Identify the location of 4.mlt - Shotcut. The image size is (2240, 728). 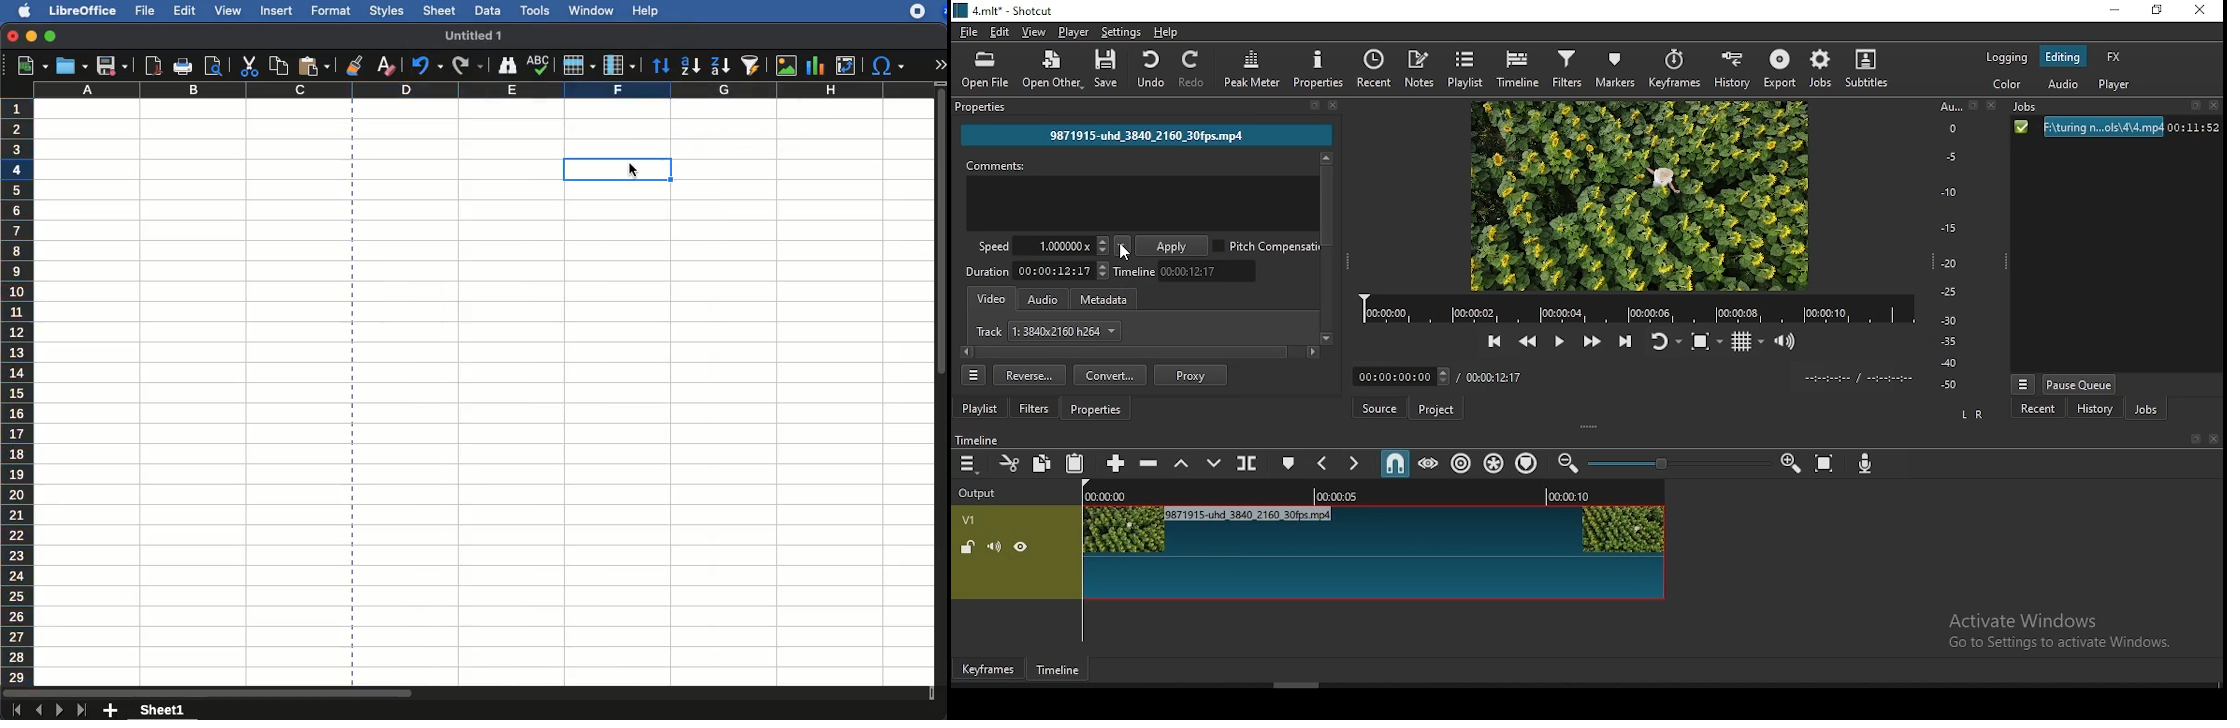
(1006, 11).